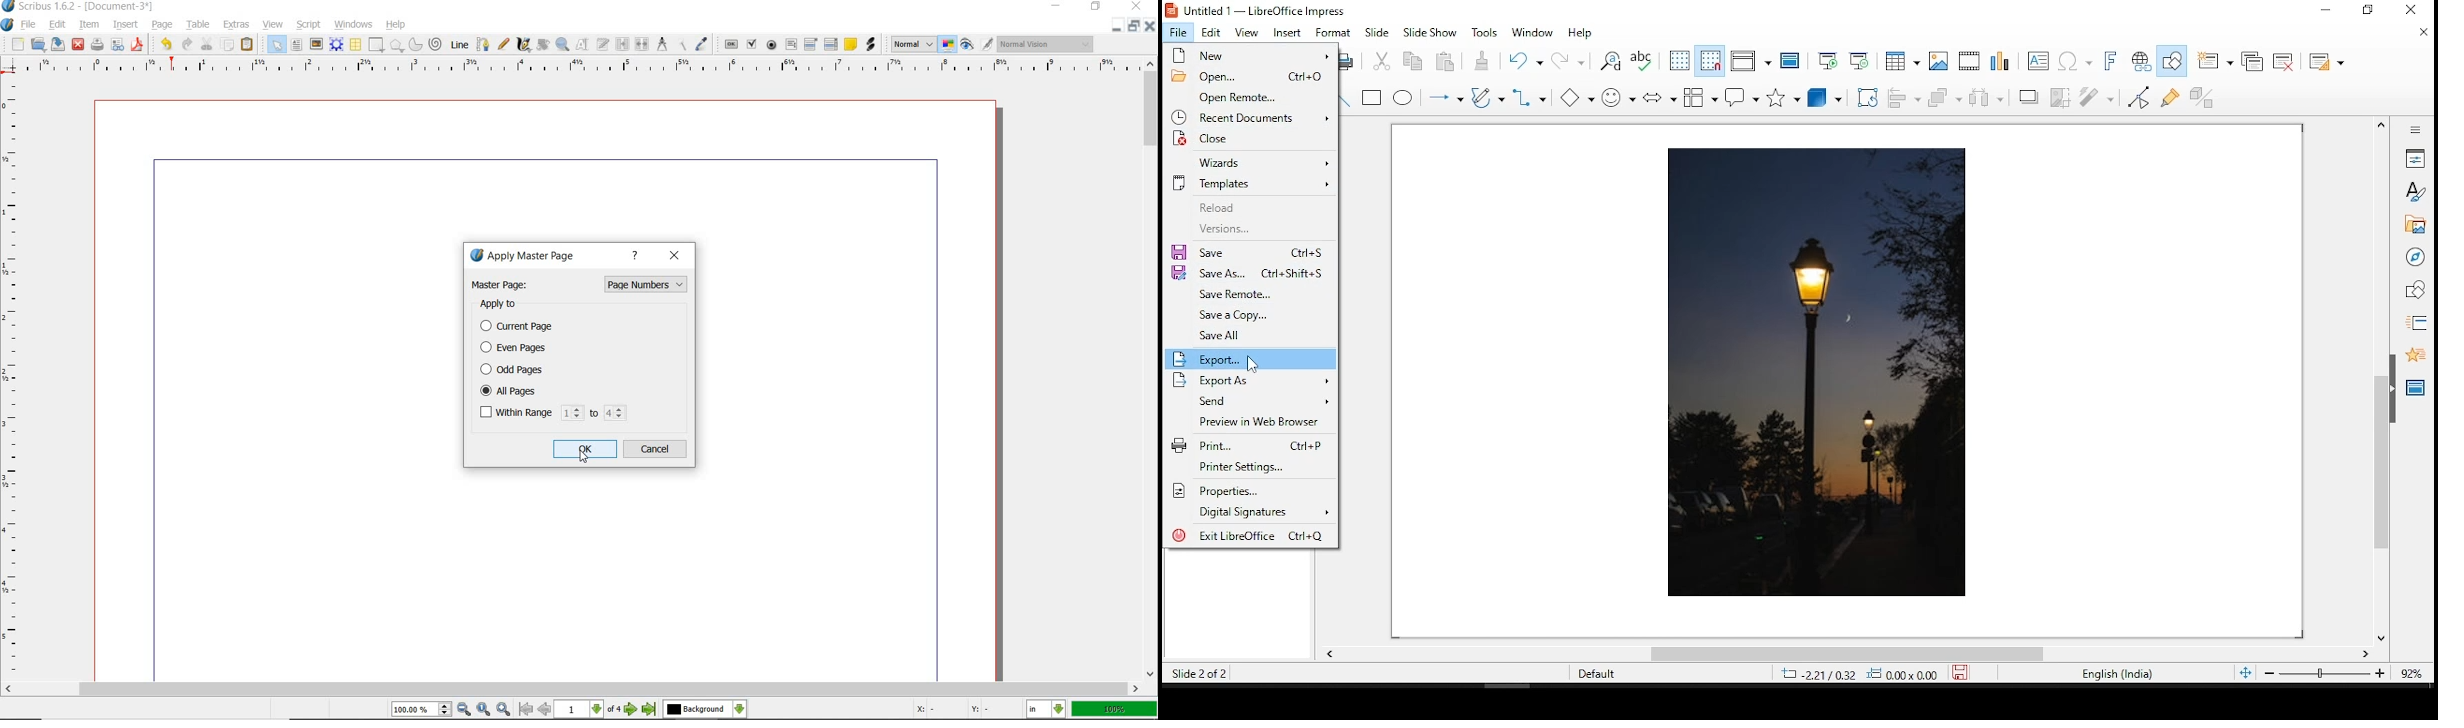 The image size is (2464, 728). Describe the element at coordinates (832, 43) in the screenshot. I see `pdf list box` at that location.